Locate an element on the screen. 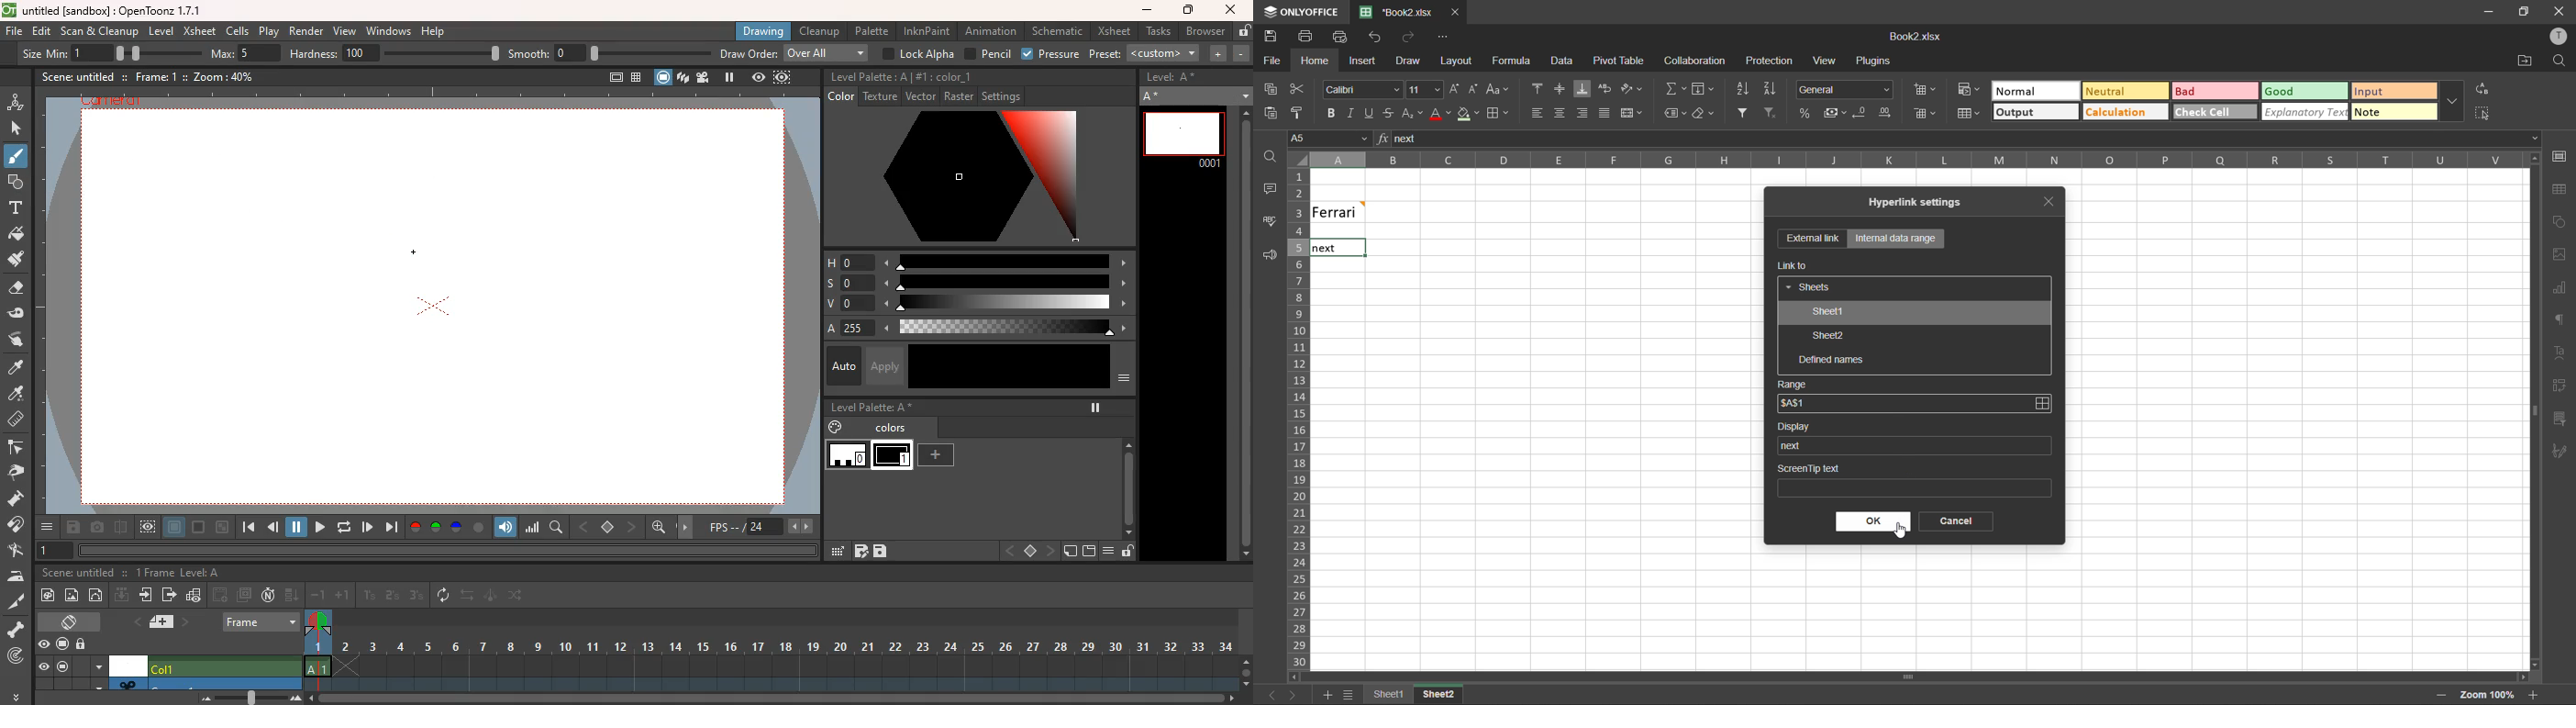 The width and height of the screenshot is (2576, 728). slicer is located at coordinates (2560, 419).